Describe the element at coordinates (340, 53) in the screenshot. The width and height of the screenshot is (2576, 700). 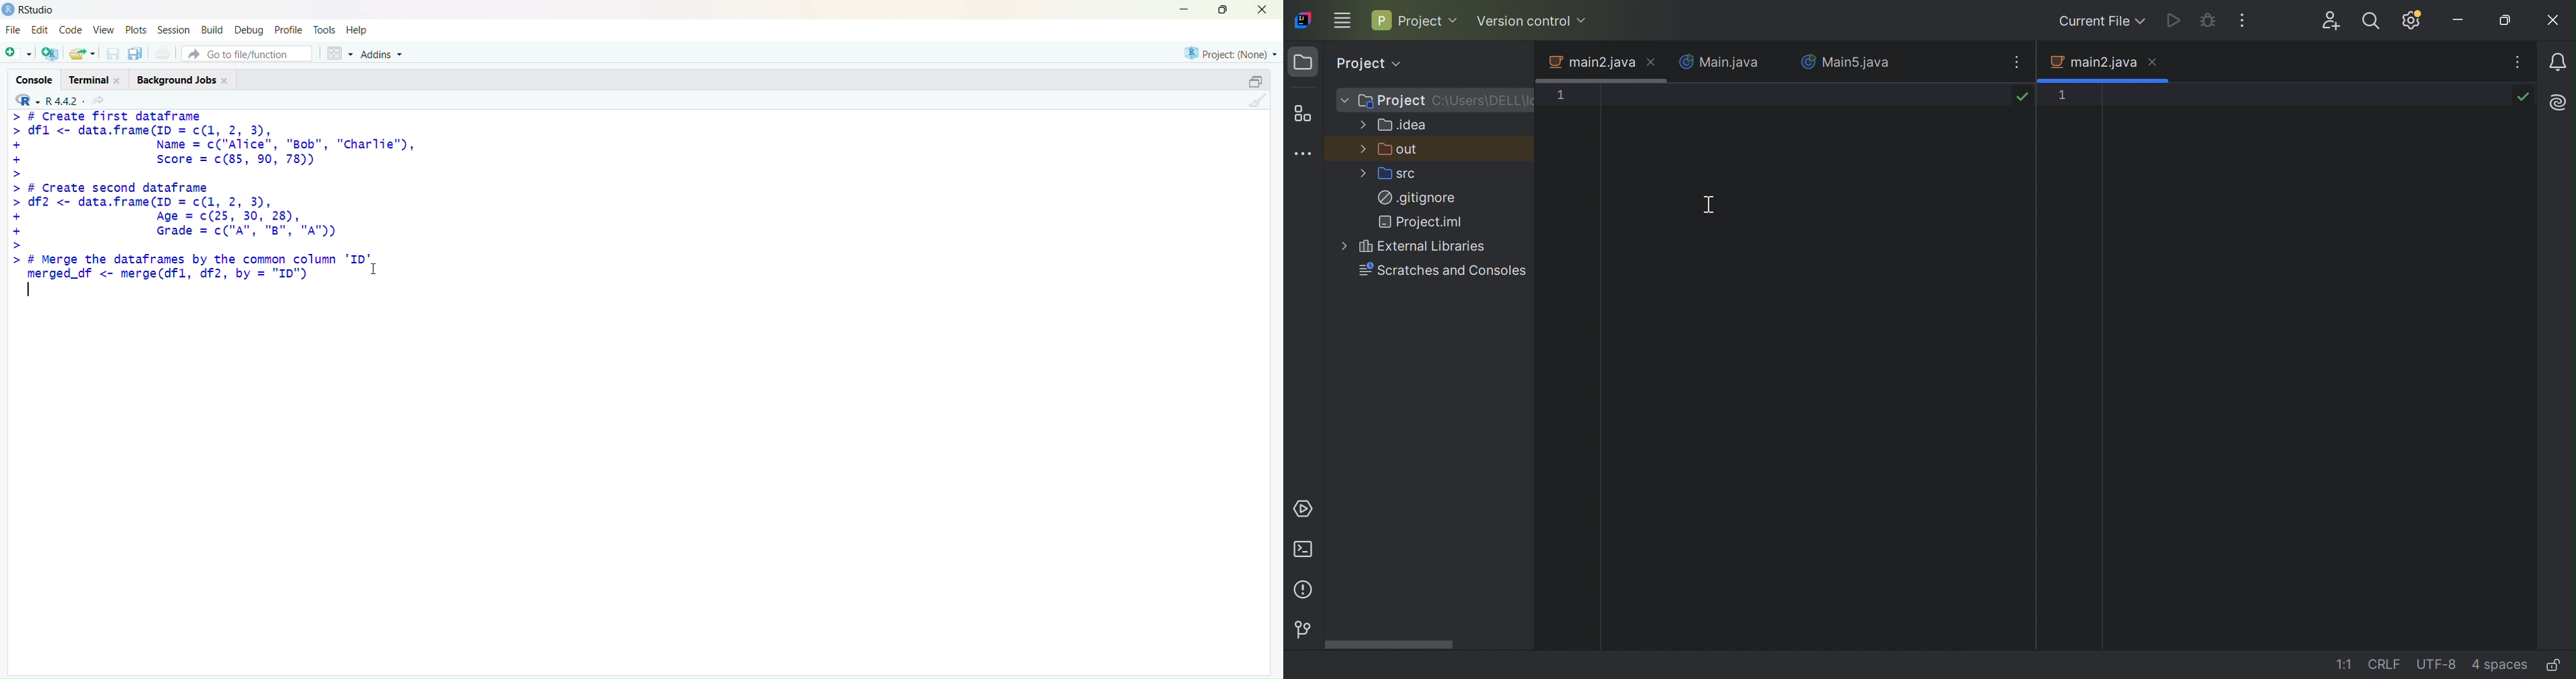
I see `workspace panes` at that location.